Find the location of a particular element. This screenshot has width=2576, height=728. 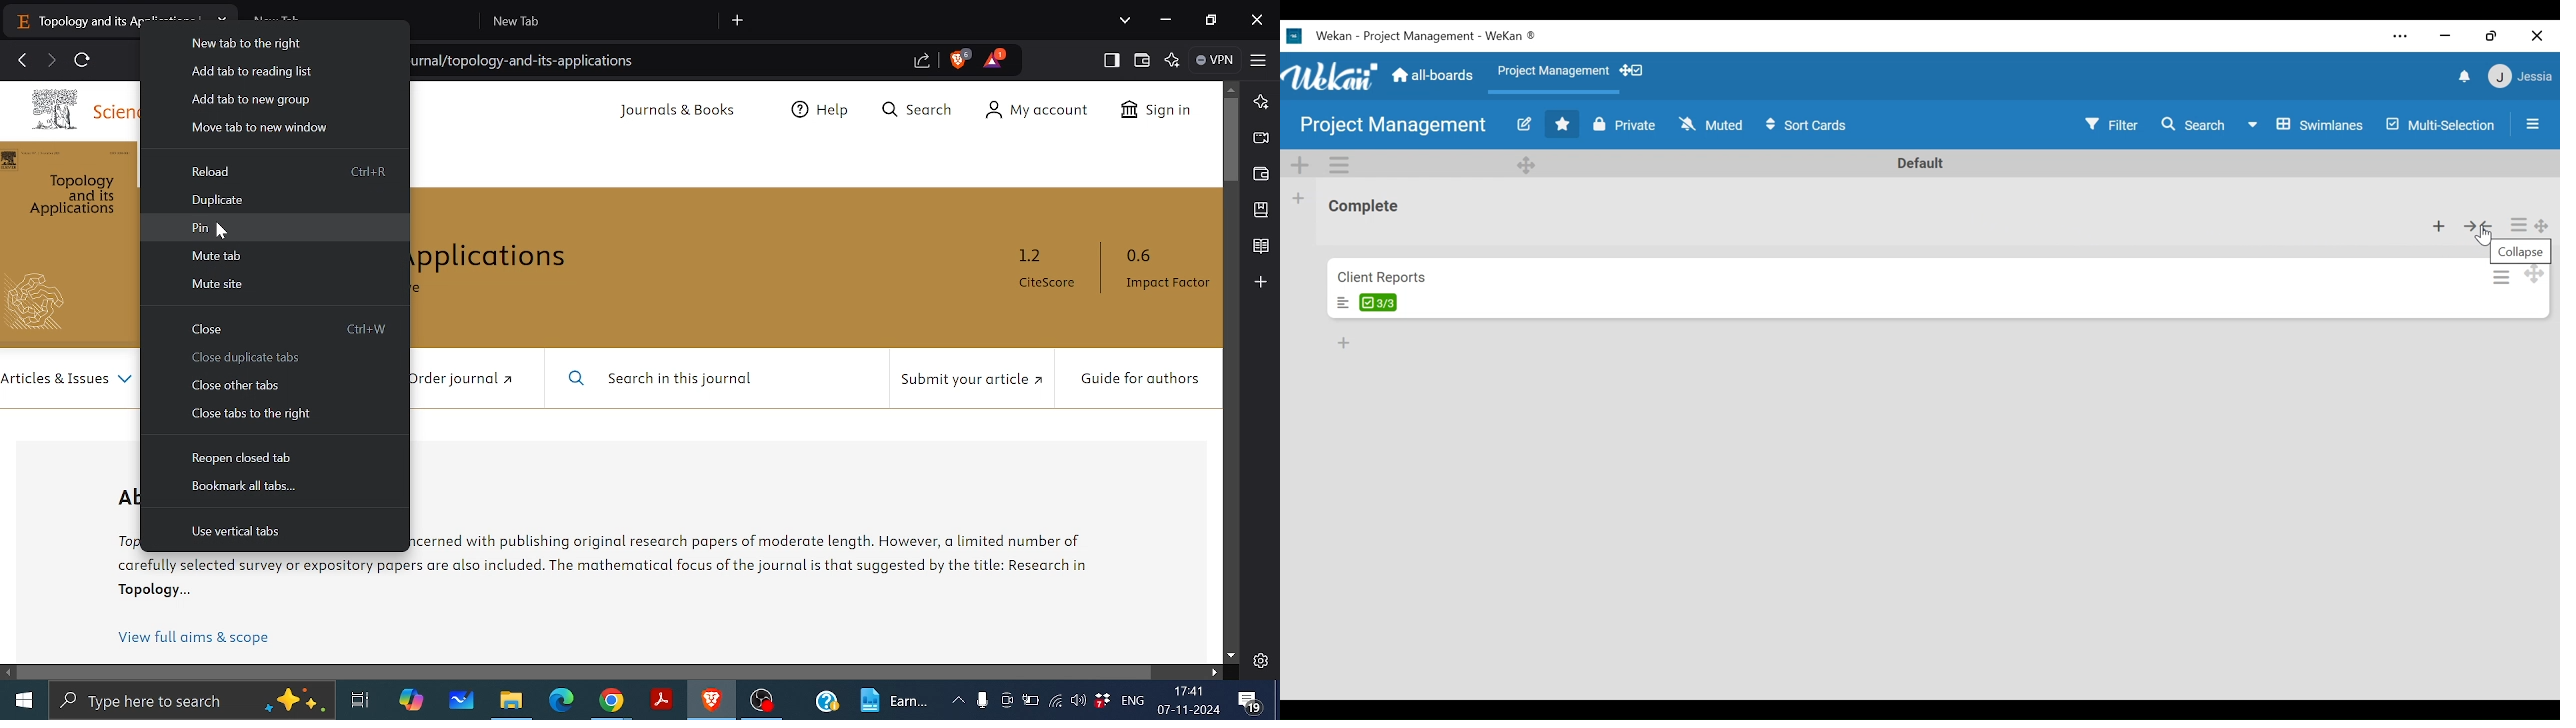

Edit  is located at coordinates (1523, 123).